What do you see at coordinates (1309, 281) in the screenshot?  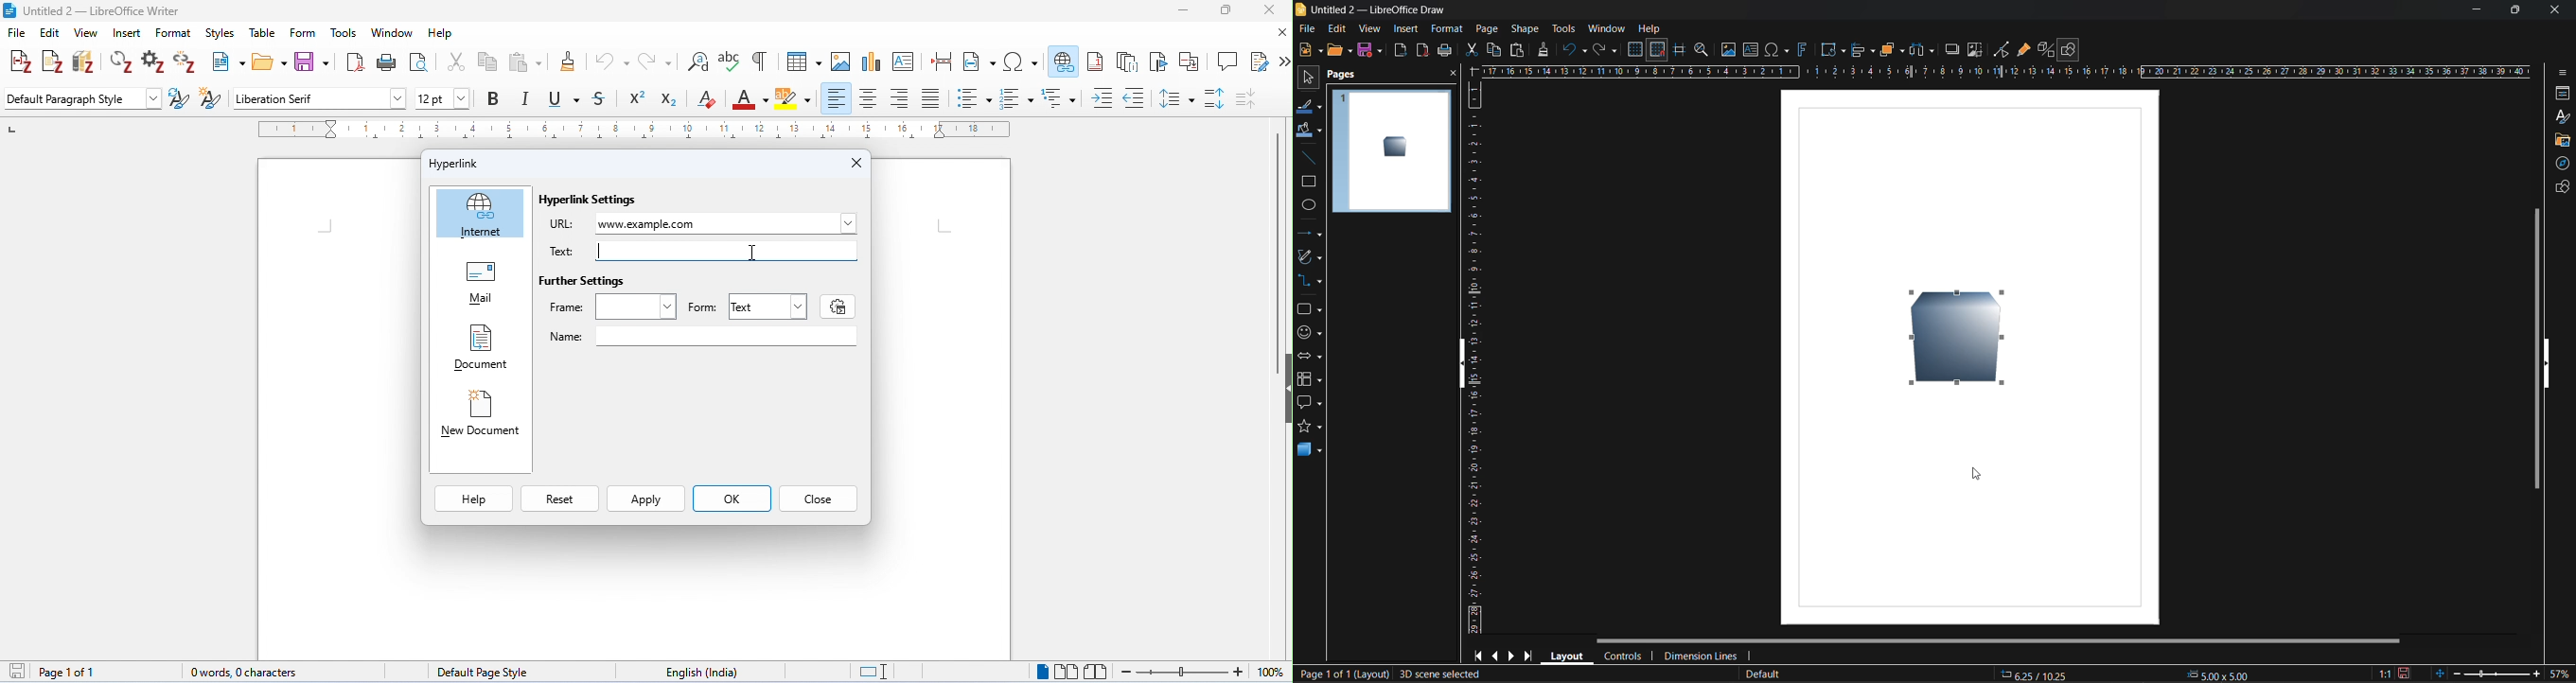 I see `connectors` at bounding box center [1309, 281].